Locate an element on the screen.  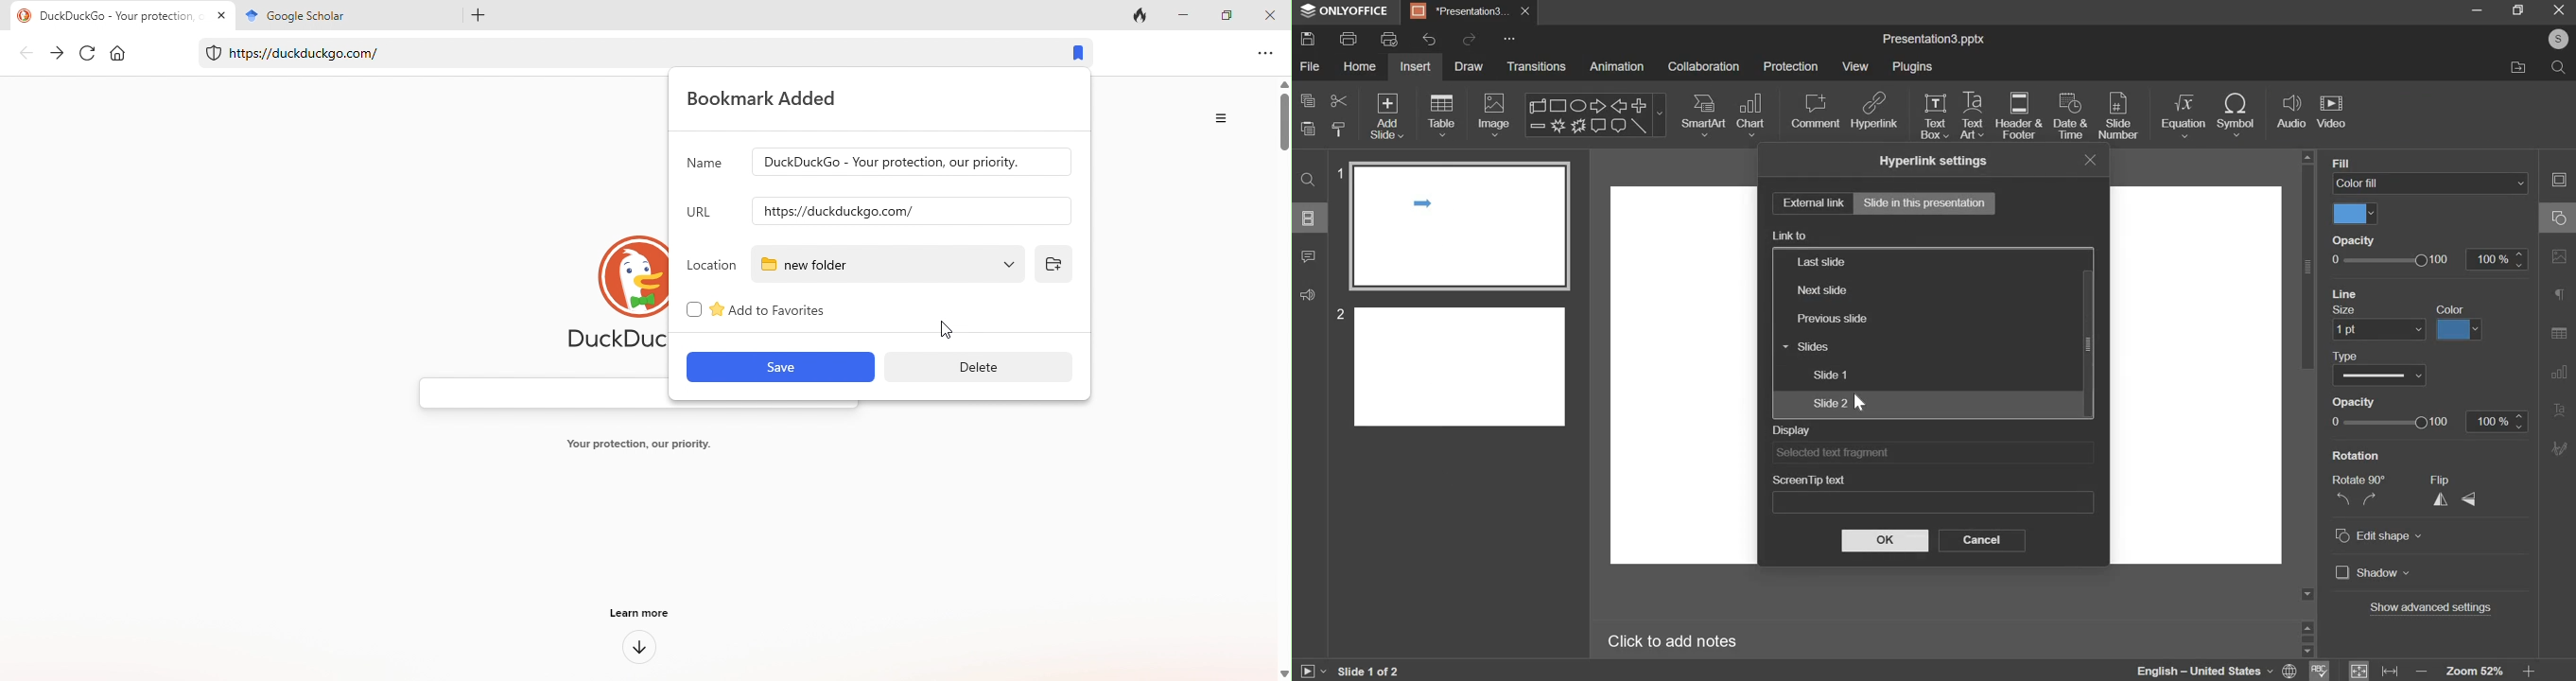
maximize is located at coordinates (2520, 9).